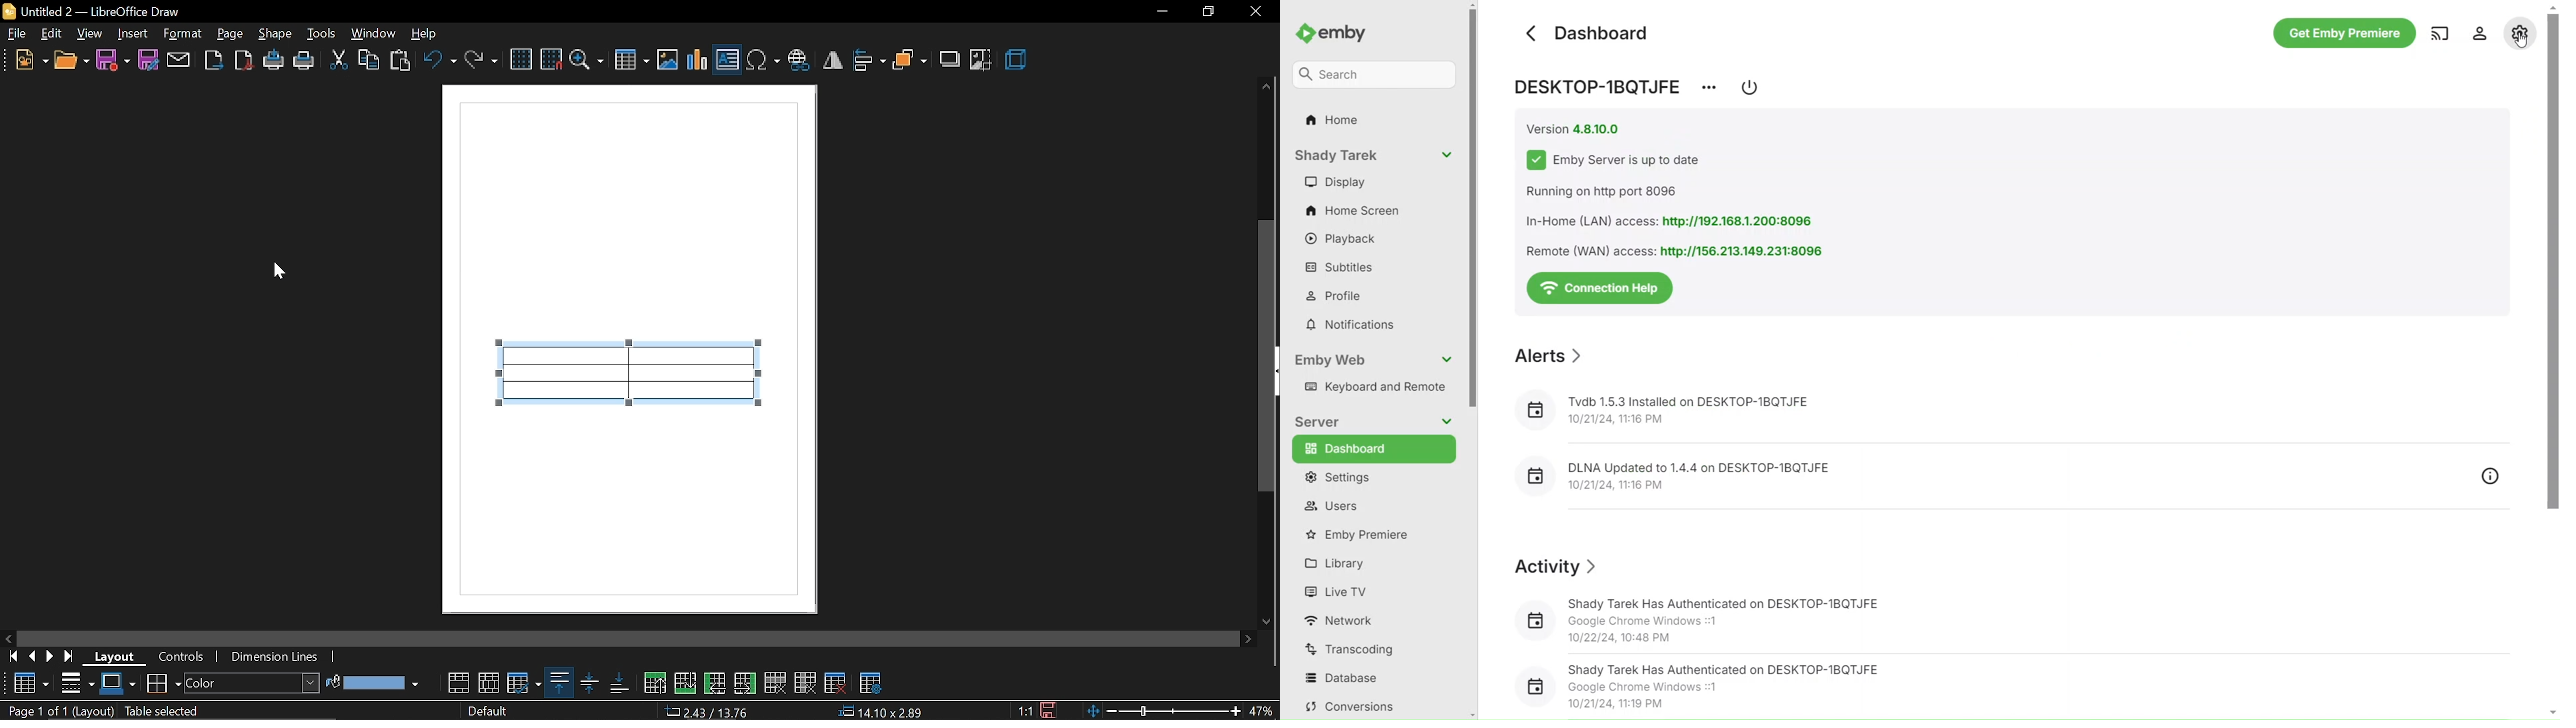 The width and height of the screenshot is (2576, 728). Describe the element at coordinates (488, 683) in the screenshot. I see `split cells` at that location.